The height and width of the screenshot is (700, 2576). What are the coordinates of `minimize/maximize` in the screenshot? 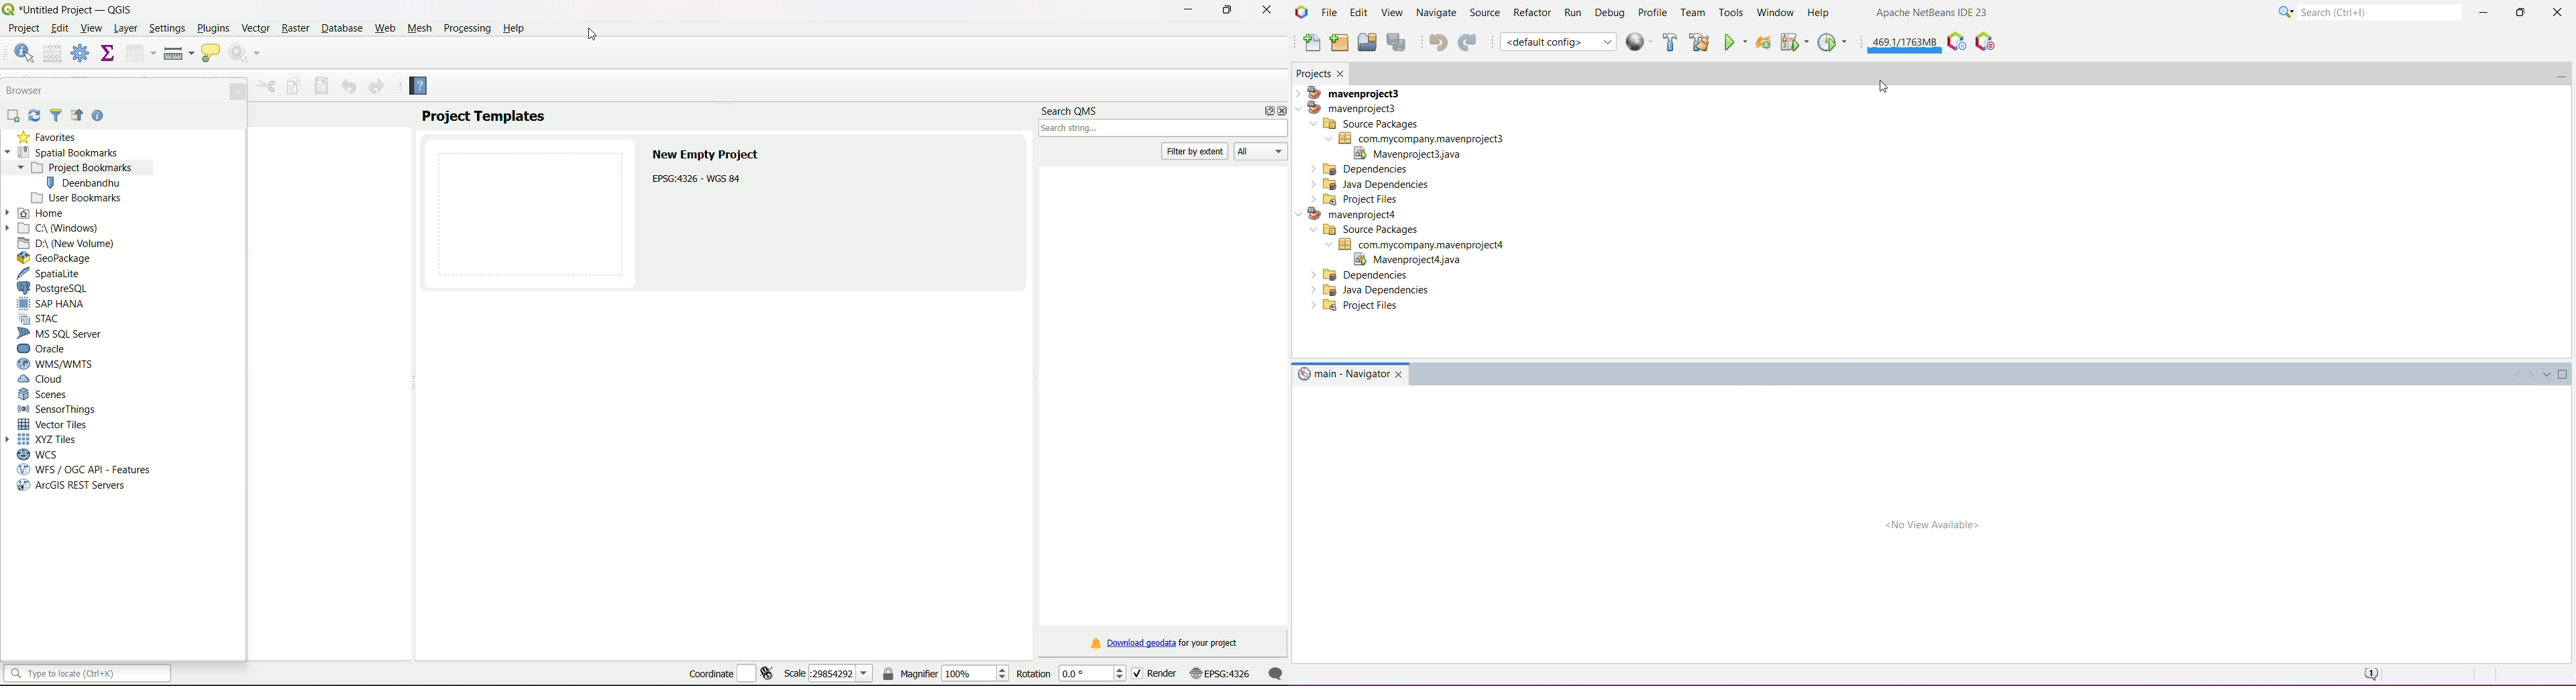 It's located at (1226, 10).